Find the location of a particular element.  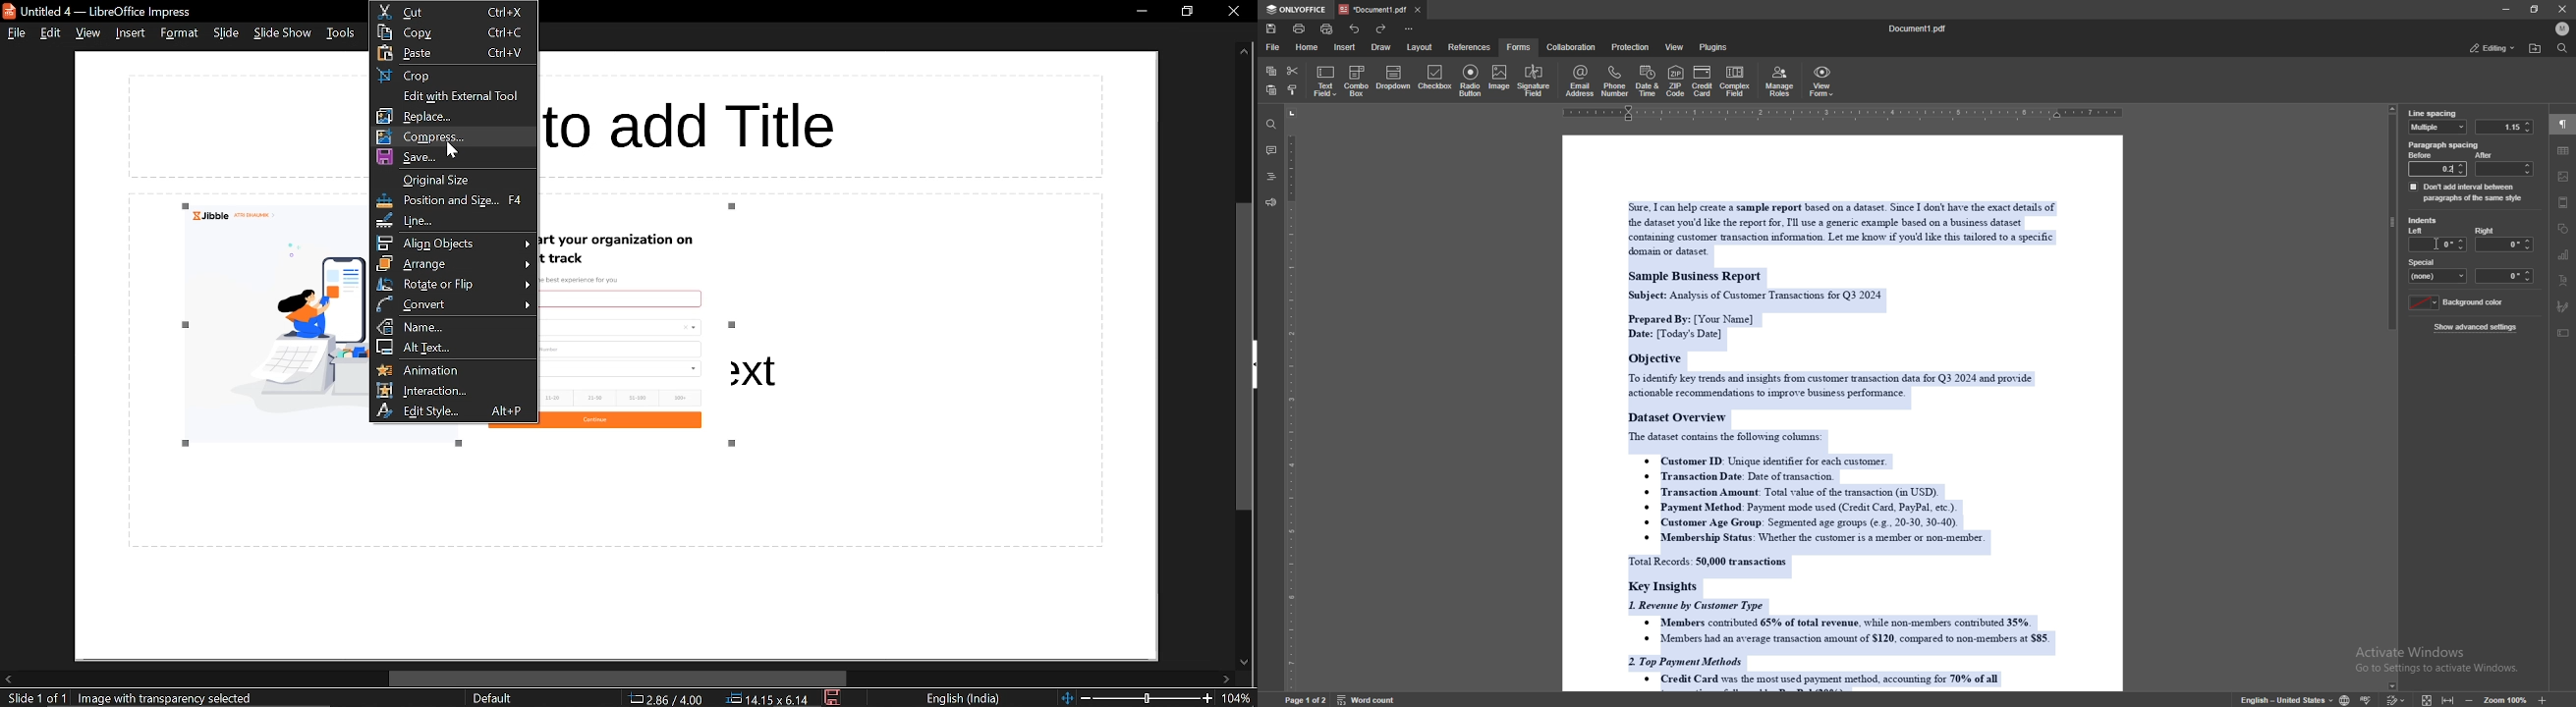

view is located at coordinates (1676, 47).